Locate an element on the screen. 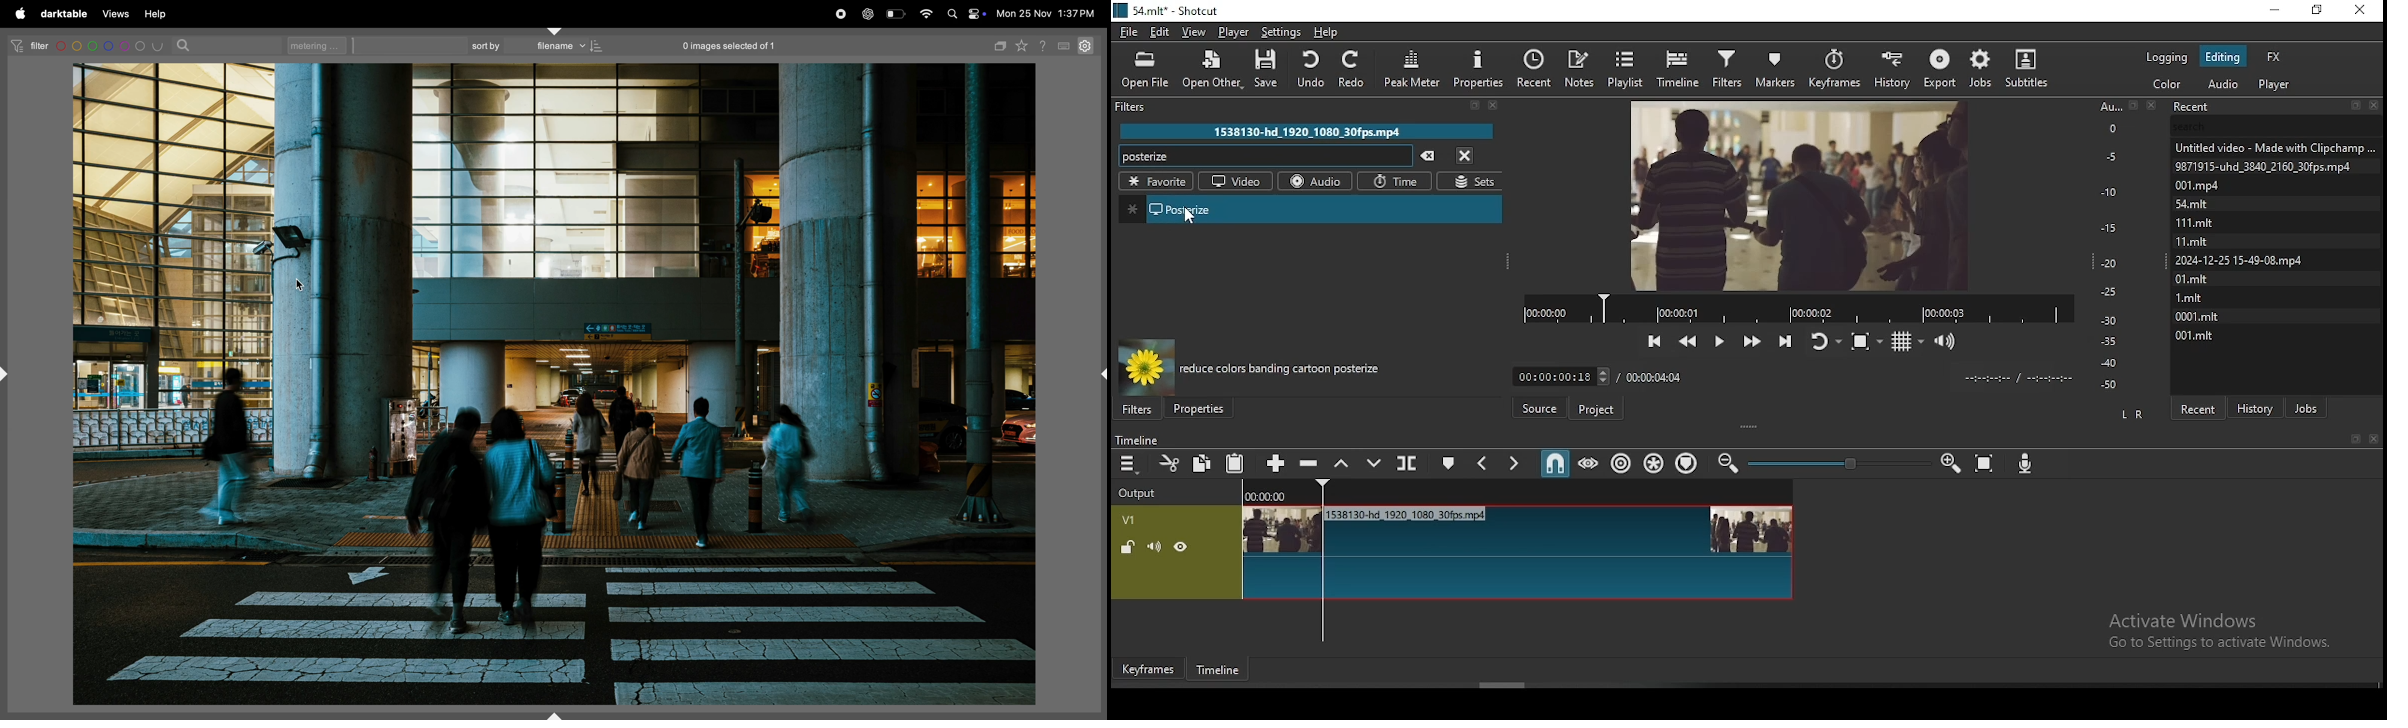 This screenshot has width=2408, height=728. 11.mit is located at coordinates (2190, 240).